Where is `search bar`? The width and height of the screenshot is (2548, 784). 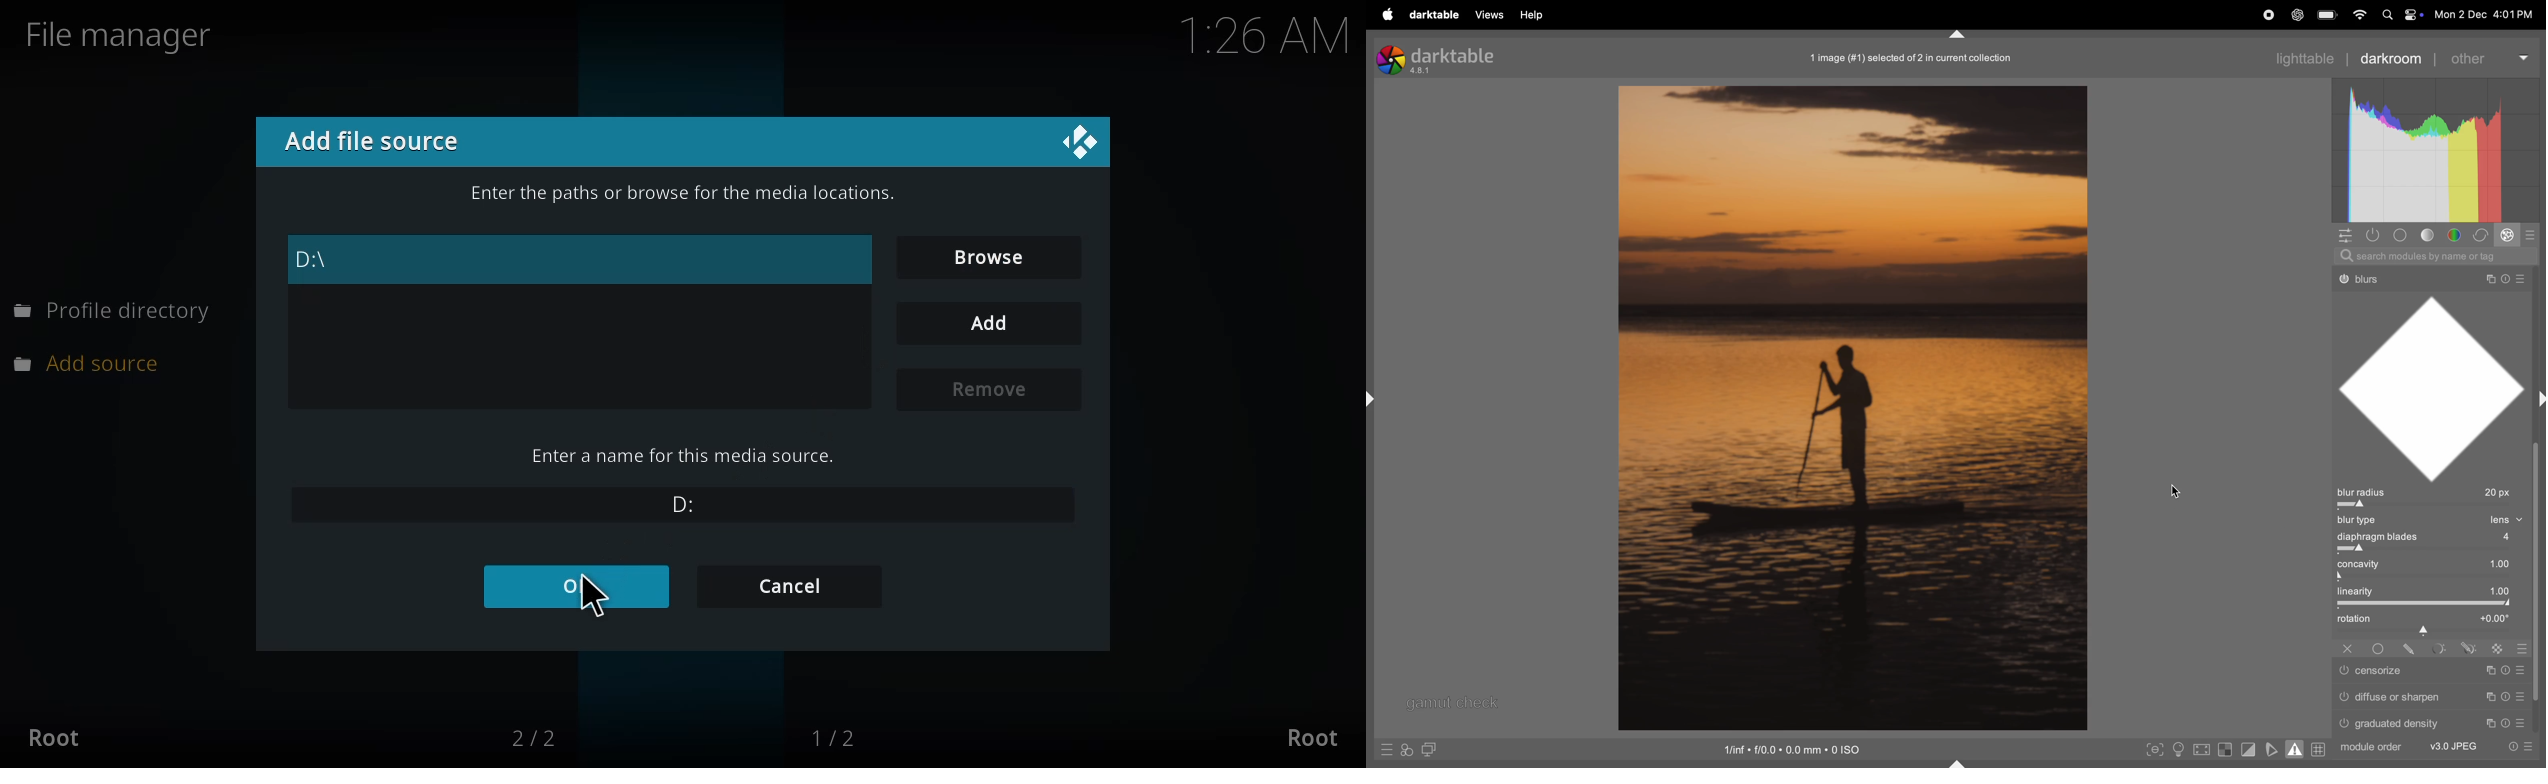 search bar is located at coordinates (2439, 255).